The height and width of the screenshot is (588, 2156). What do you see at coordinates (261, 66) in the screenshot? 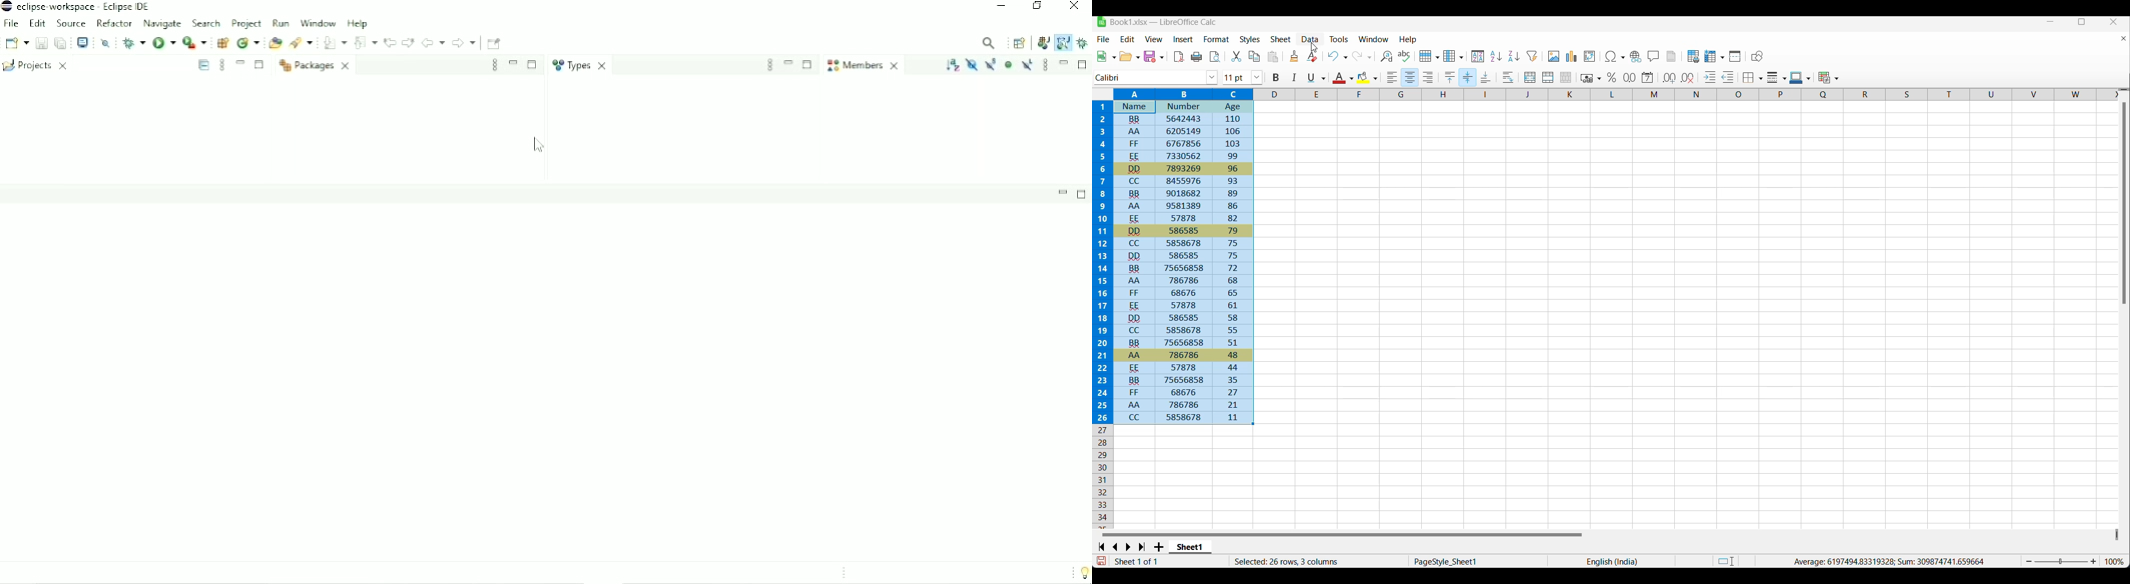
I see `Maximize` at bounding box center [261, 66].